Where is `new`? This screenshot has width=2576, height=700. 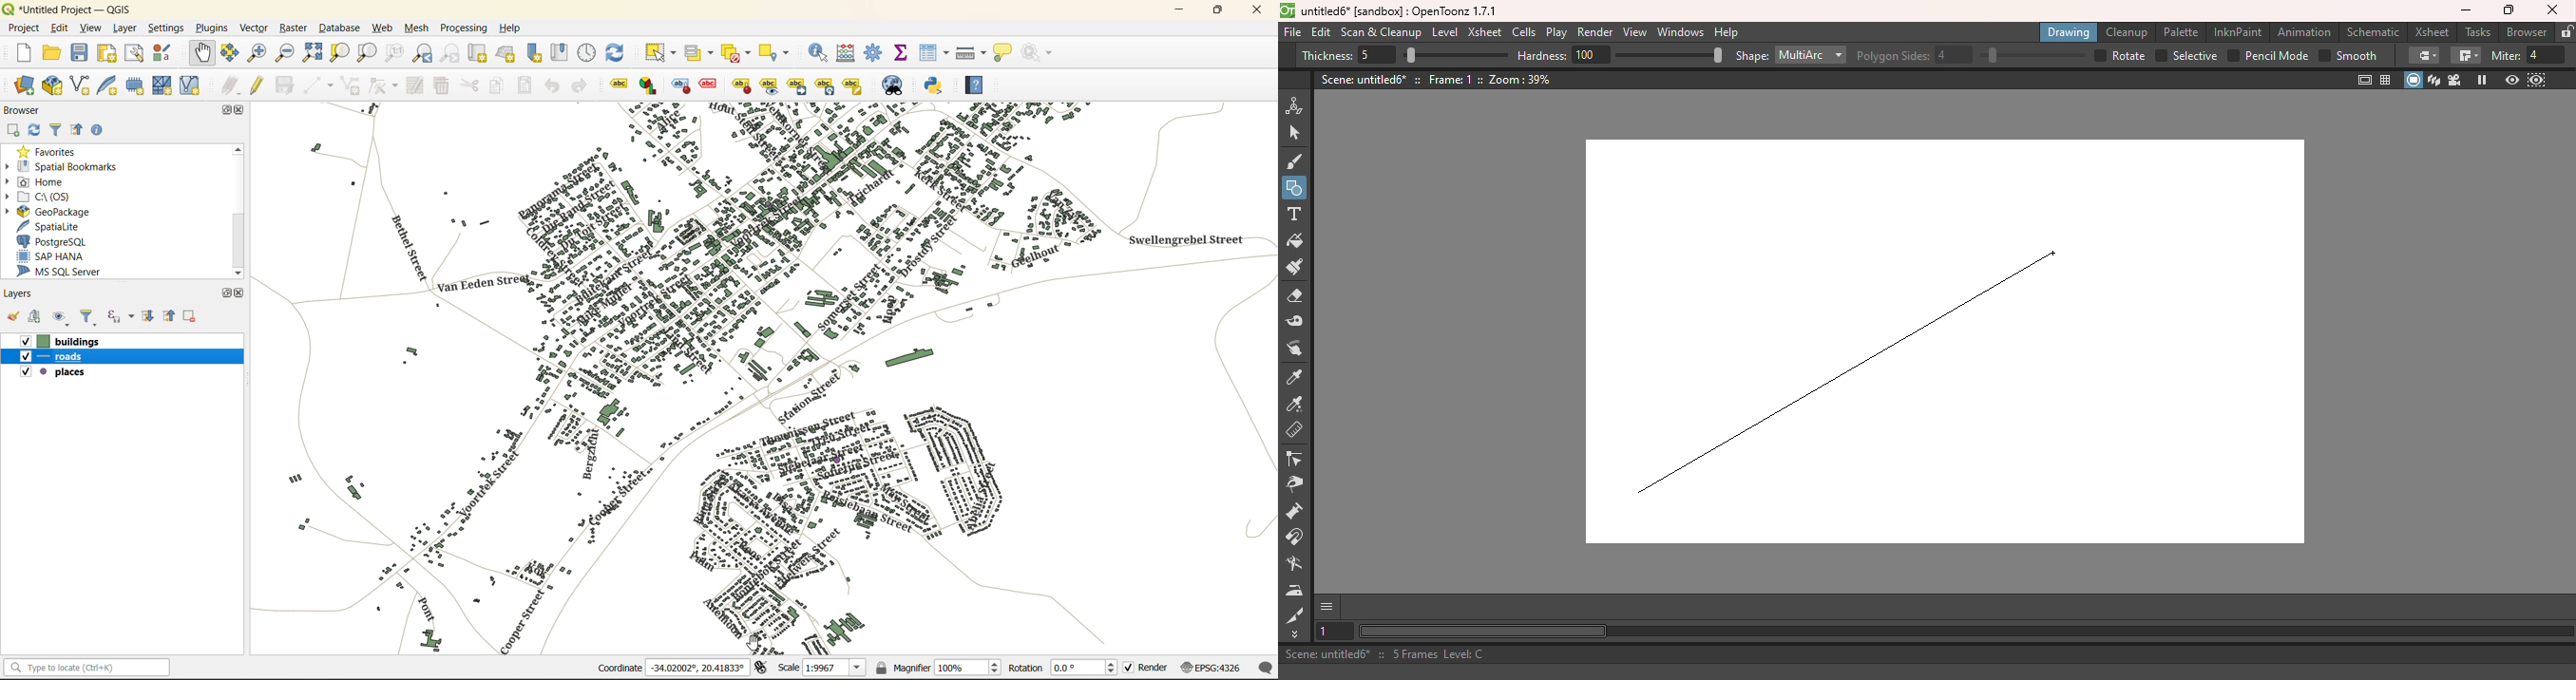
new is located at coordinates (19, 53).